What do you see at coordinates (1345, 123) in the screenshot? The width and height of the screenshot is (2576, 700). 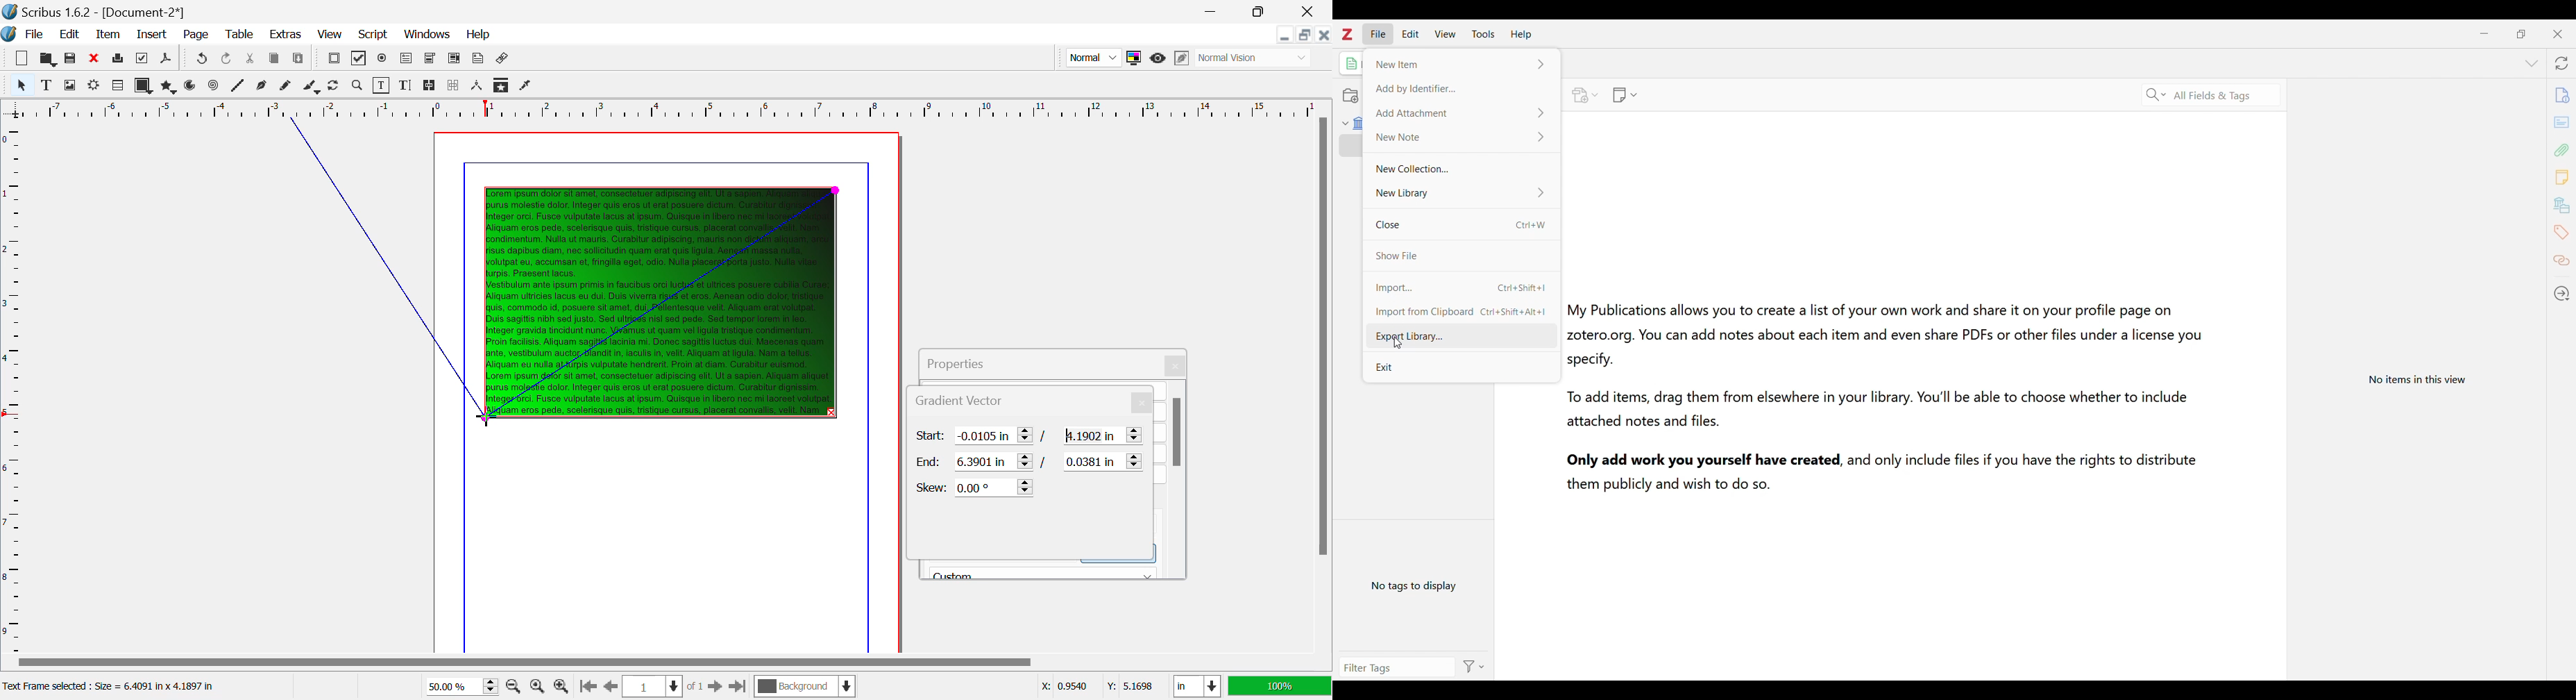 I see `Collapse My Library` at bounding box center [1345, 123].